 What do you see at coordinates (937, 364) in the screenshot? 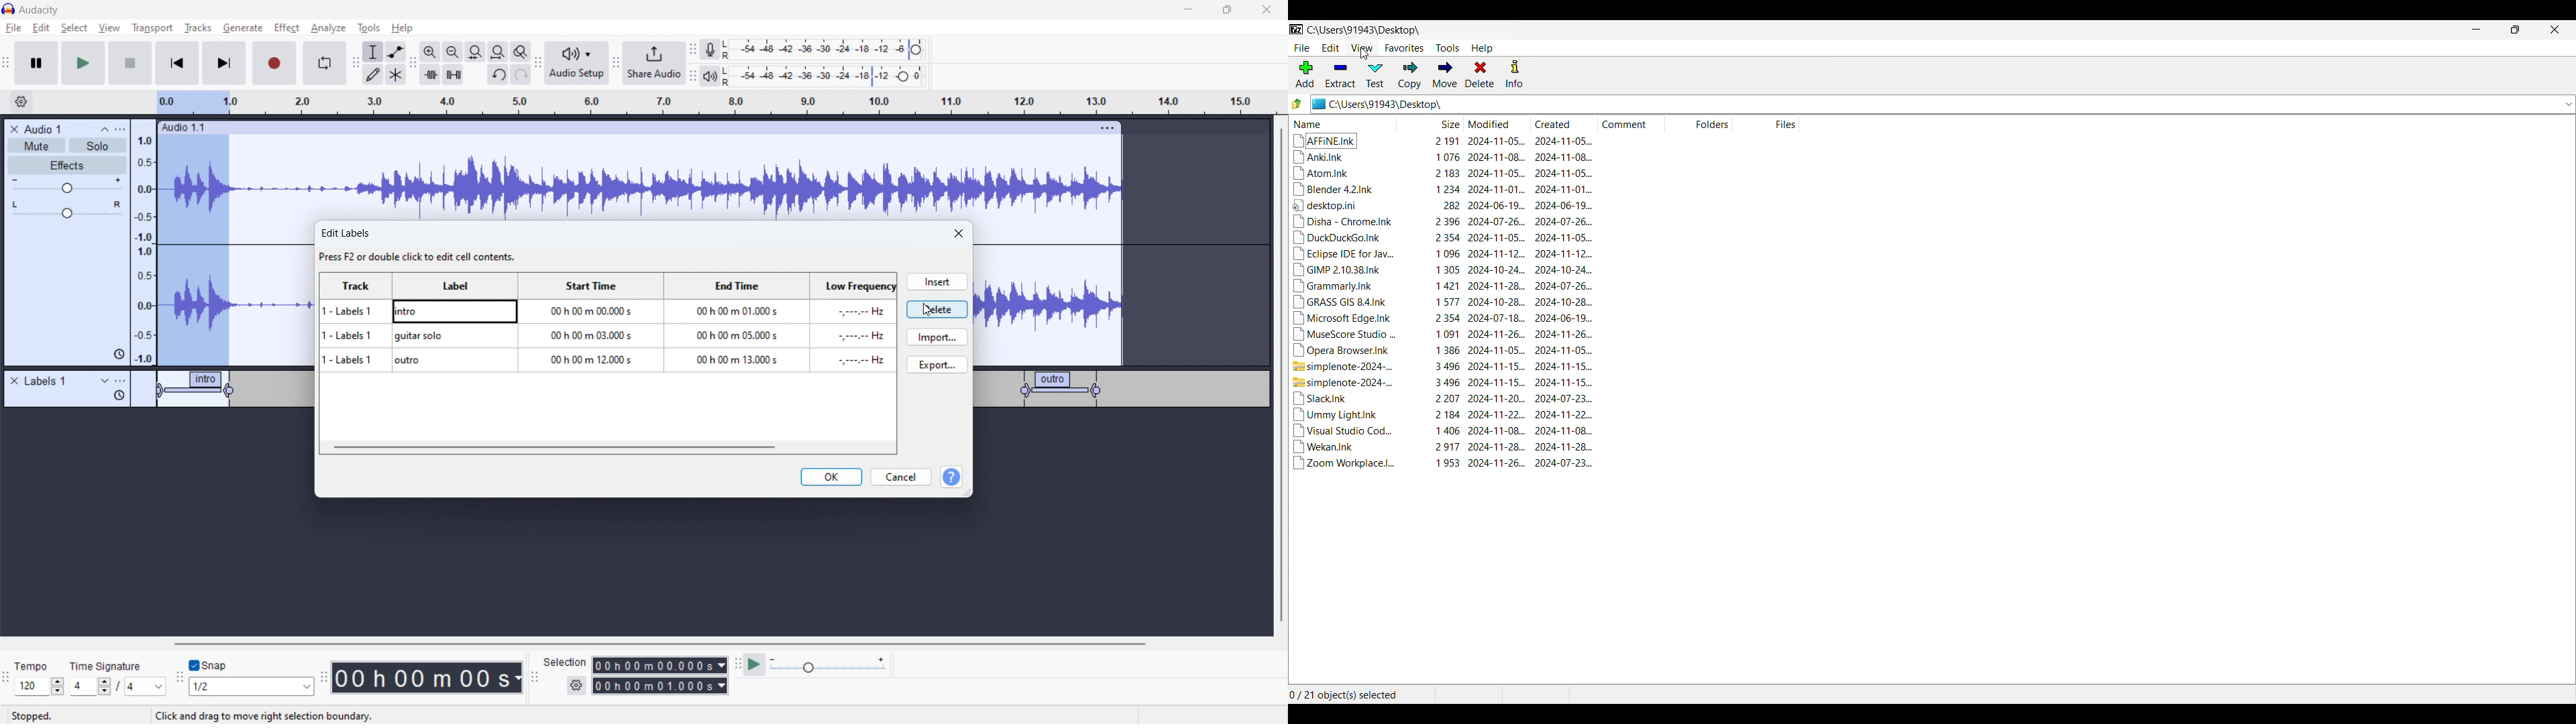
I see `export` at bounding box center [937, 364].